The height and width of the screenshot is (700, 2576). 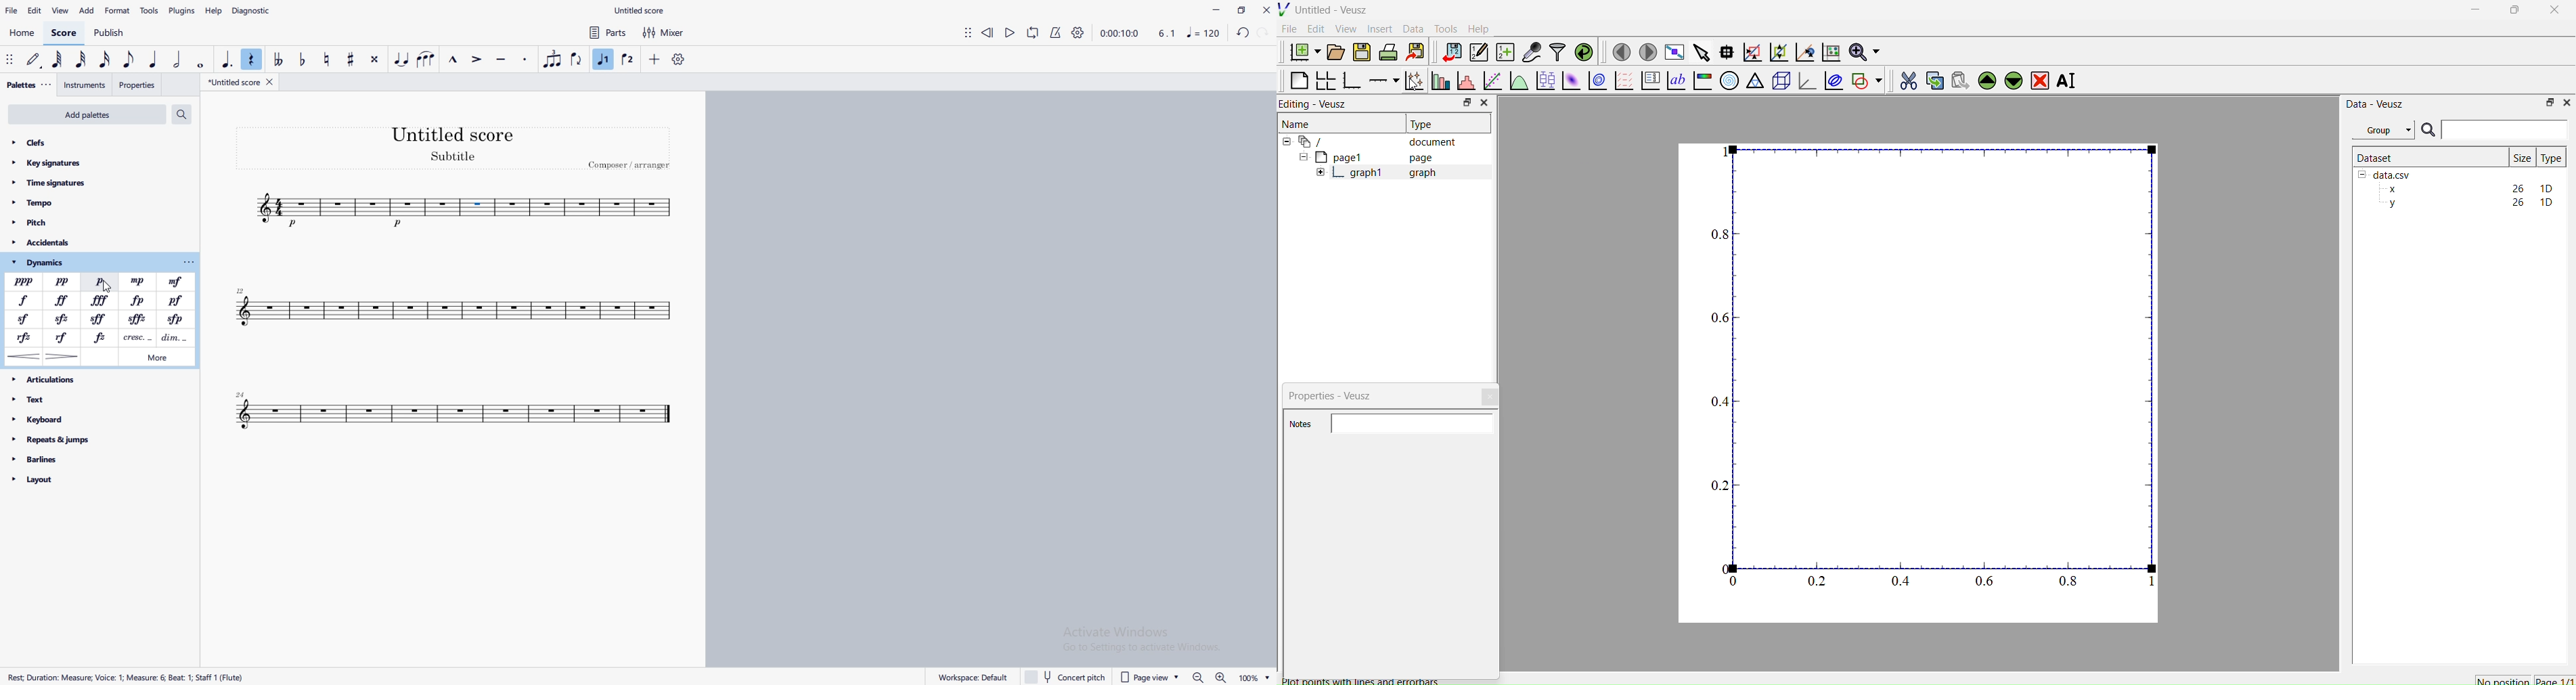 What do you see at coordinates (102, 339) in the screenshot?
I see `forzando` at bounding box center [102, 339].